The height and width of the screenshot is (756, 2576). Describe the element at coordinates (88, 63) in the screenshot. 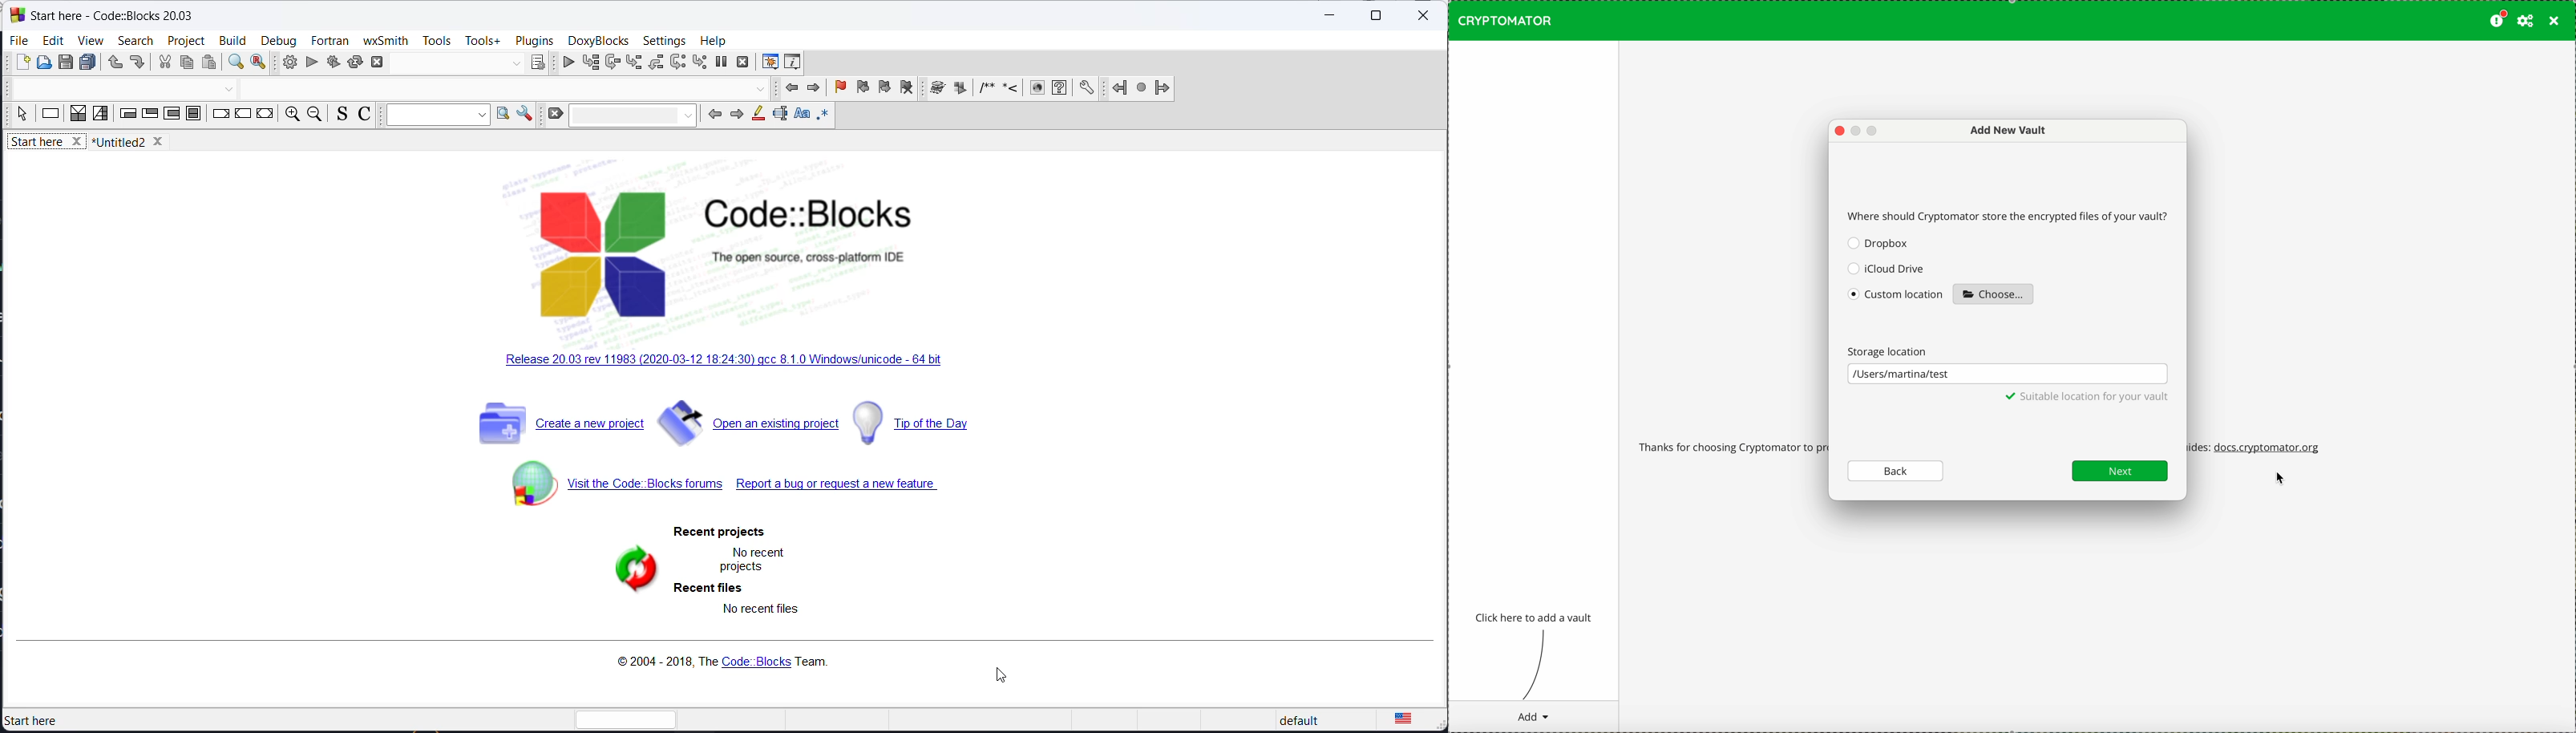

I see `save all` at that location.